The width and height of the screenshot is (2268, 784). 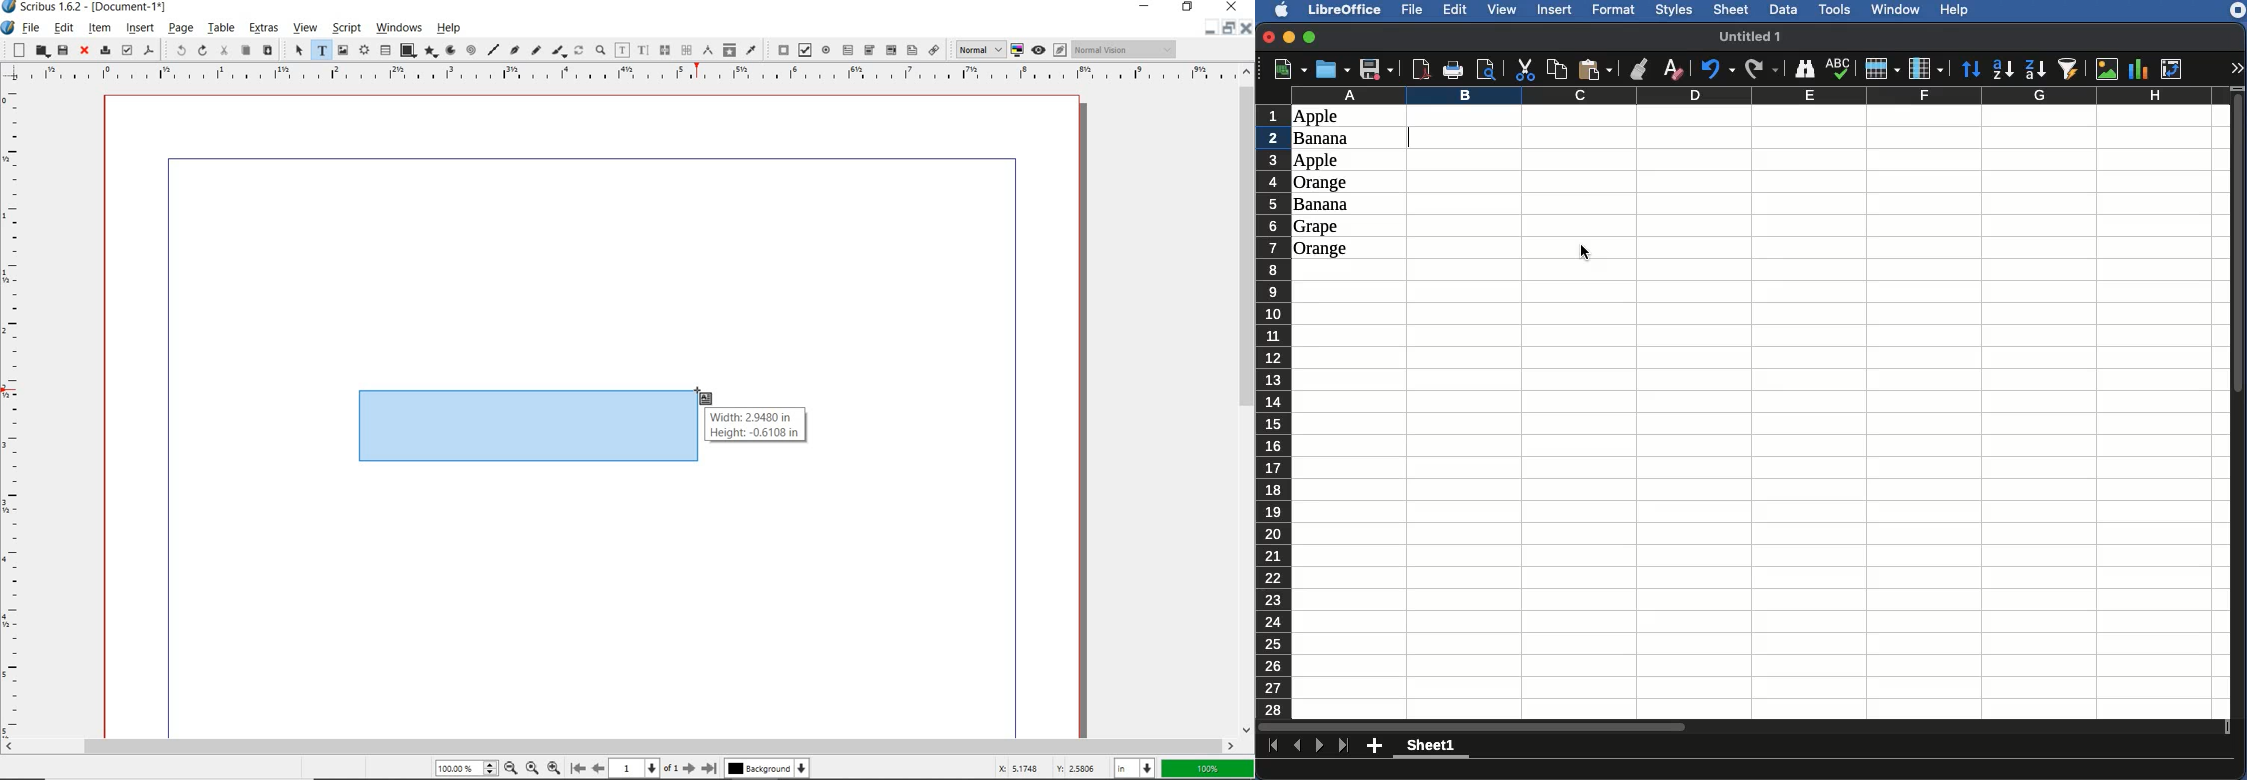 What do you see at coordinates (1316, 117) in the screenshot?
I see `Apple` at bounding box center [1316, 117].